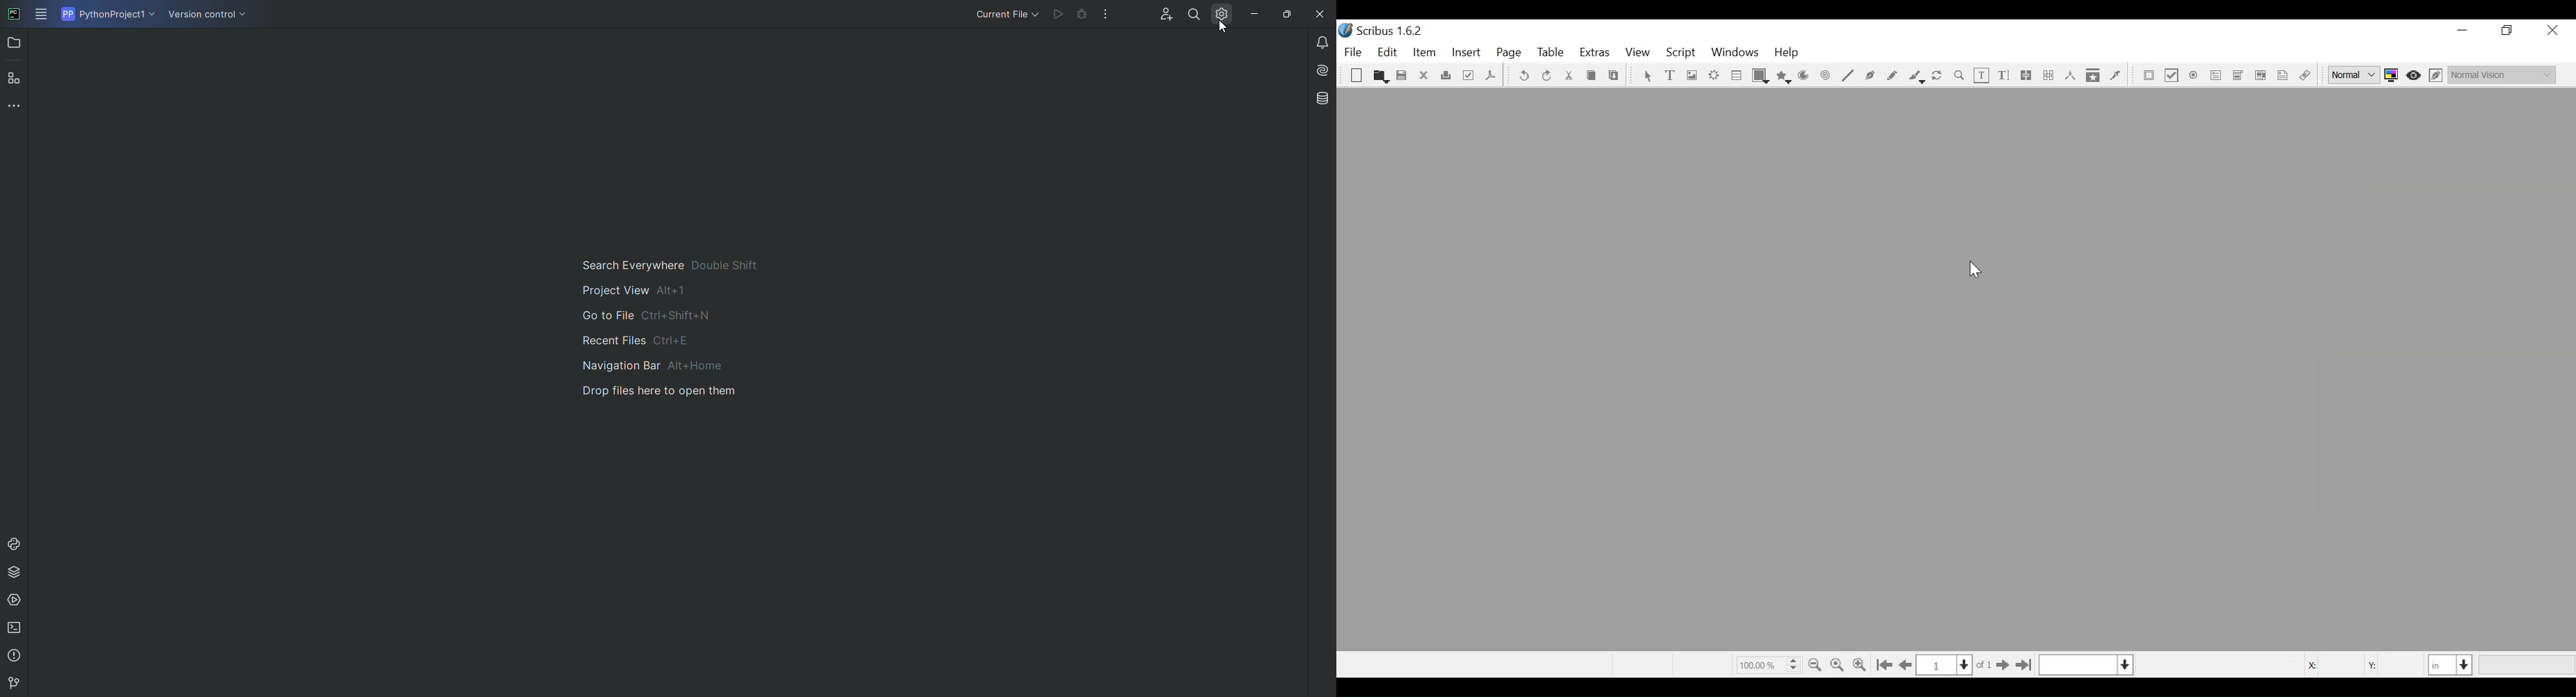  Describe the element at coordinates (2552, 30) in the screenshot. I see `Close` at that location.